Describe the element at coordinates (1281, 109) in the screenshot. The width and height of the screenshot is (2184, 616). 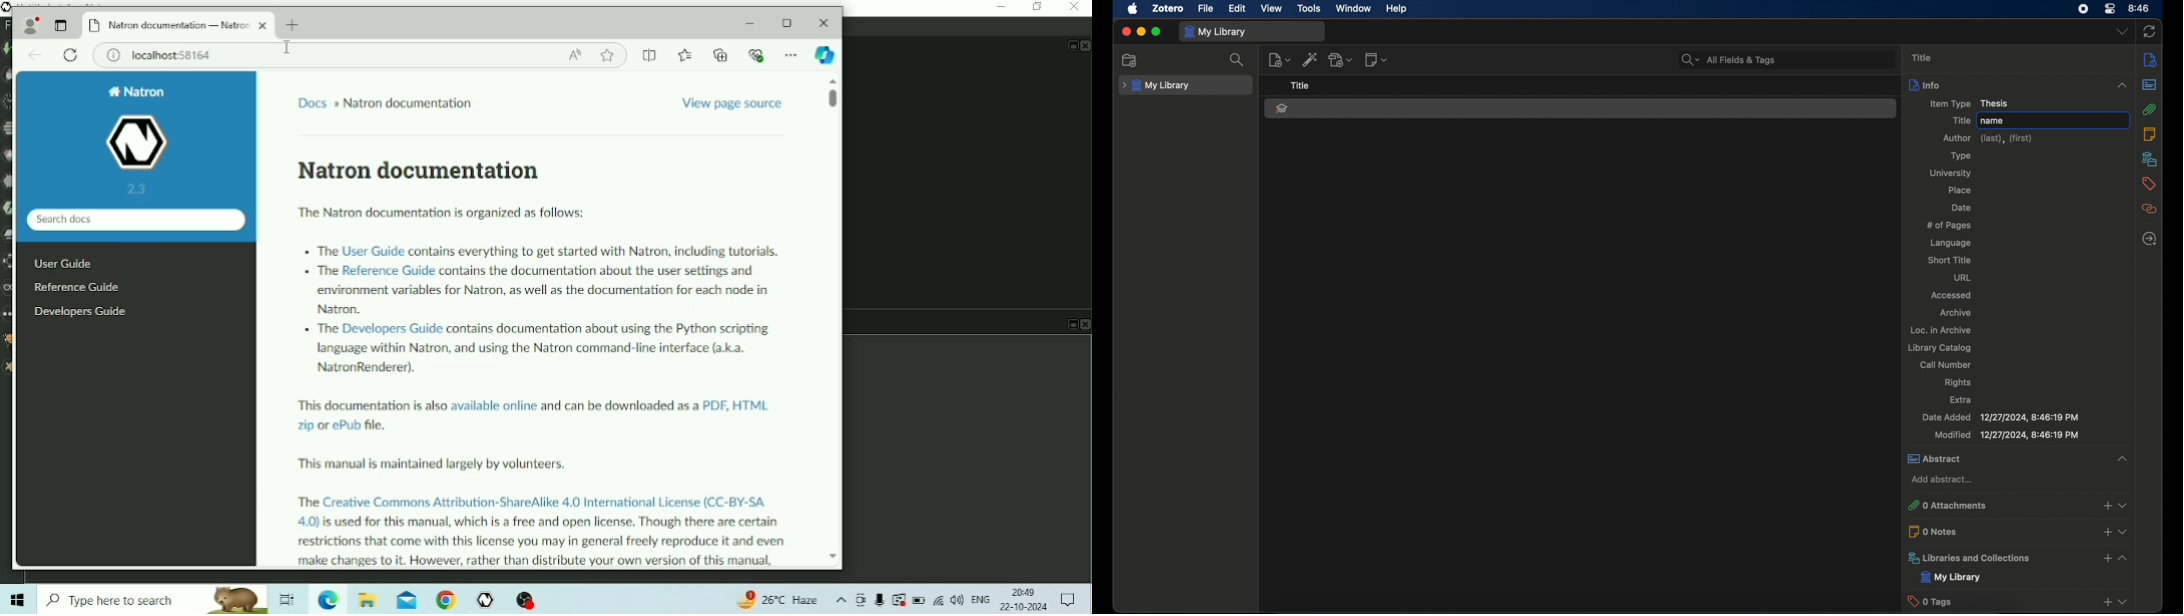
I see `thesis` at that location.